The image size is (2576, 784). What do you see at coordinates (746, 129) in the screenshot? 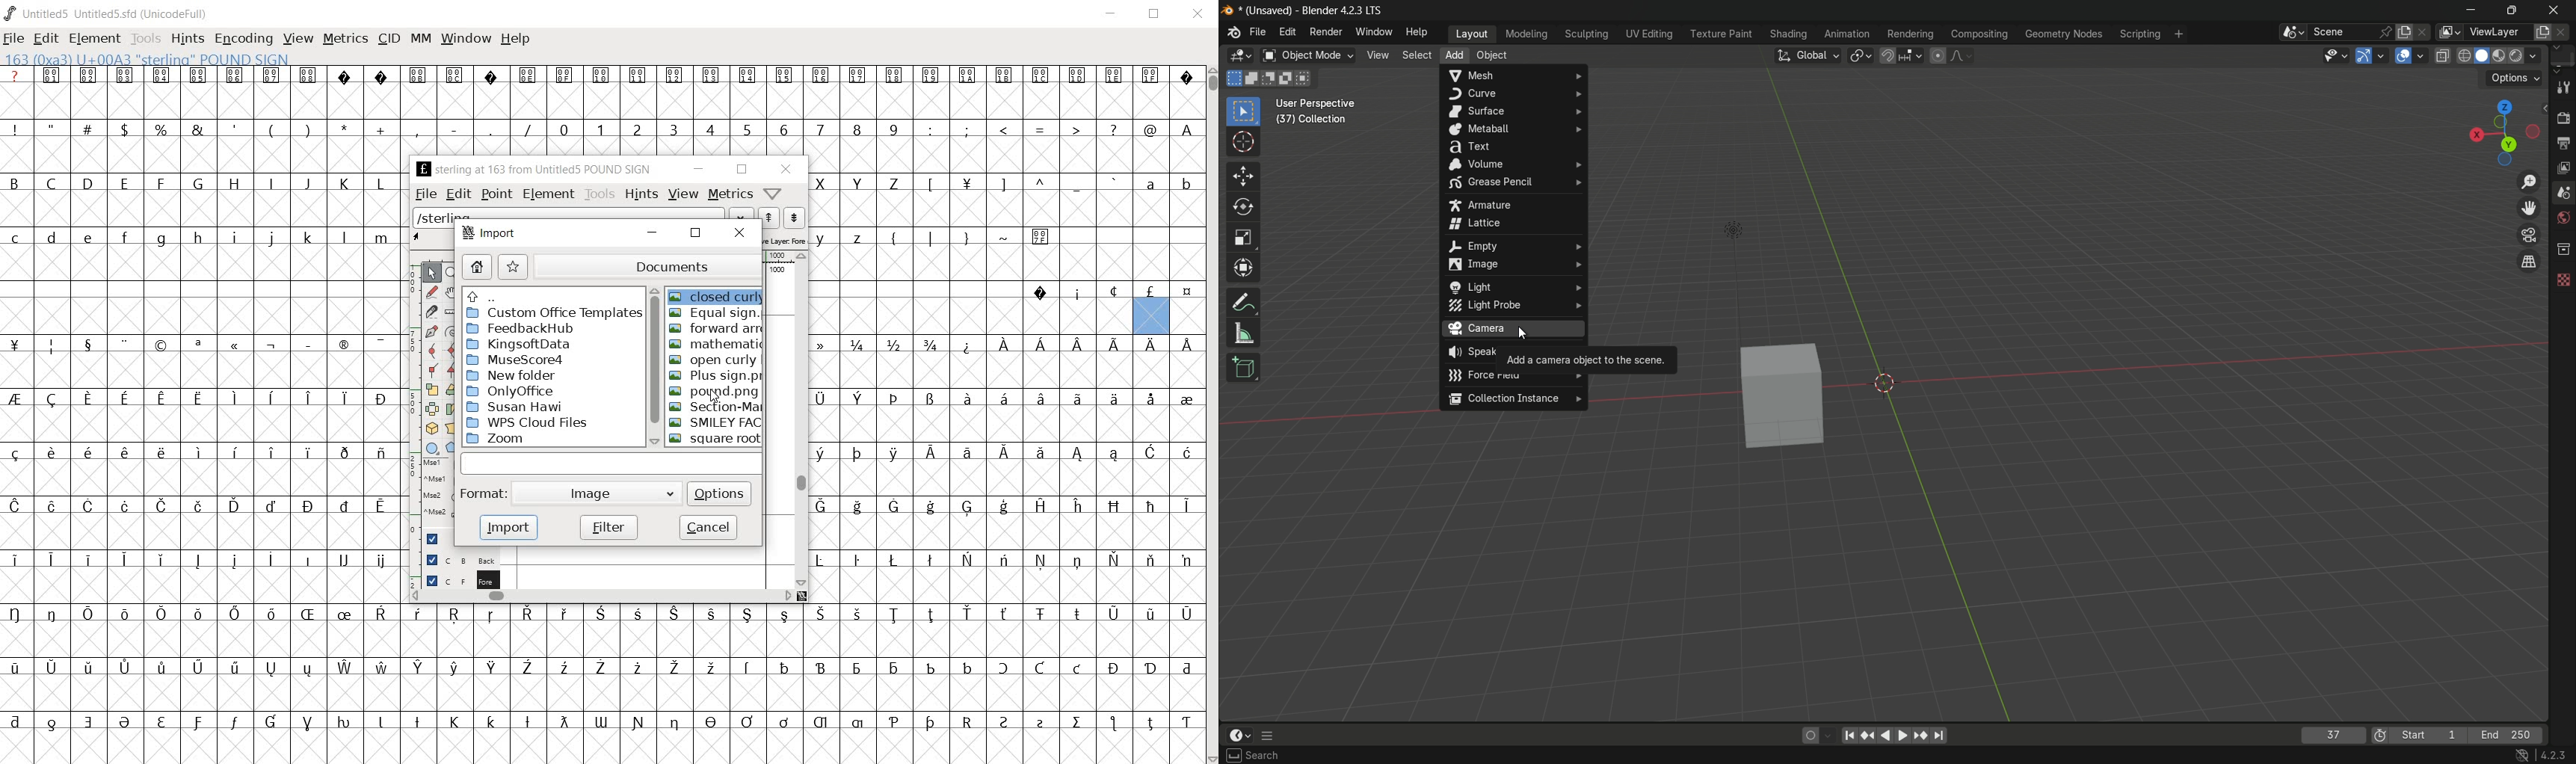
I see `5` at bounding box center [746, 129].